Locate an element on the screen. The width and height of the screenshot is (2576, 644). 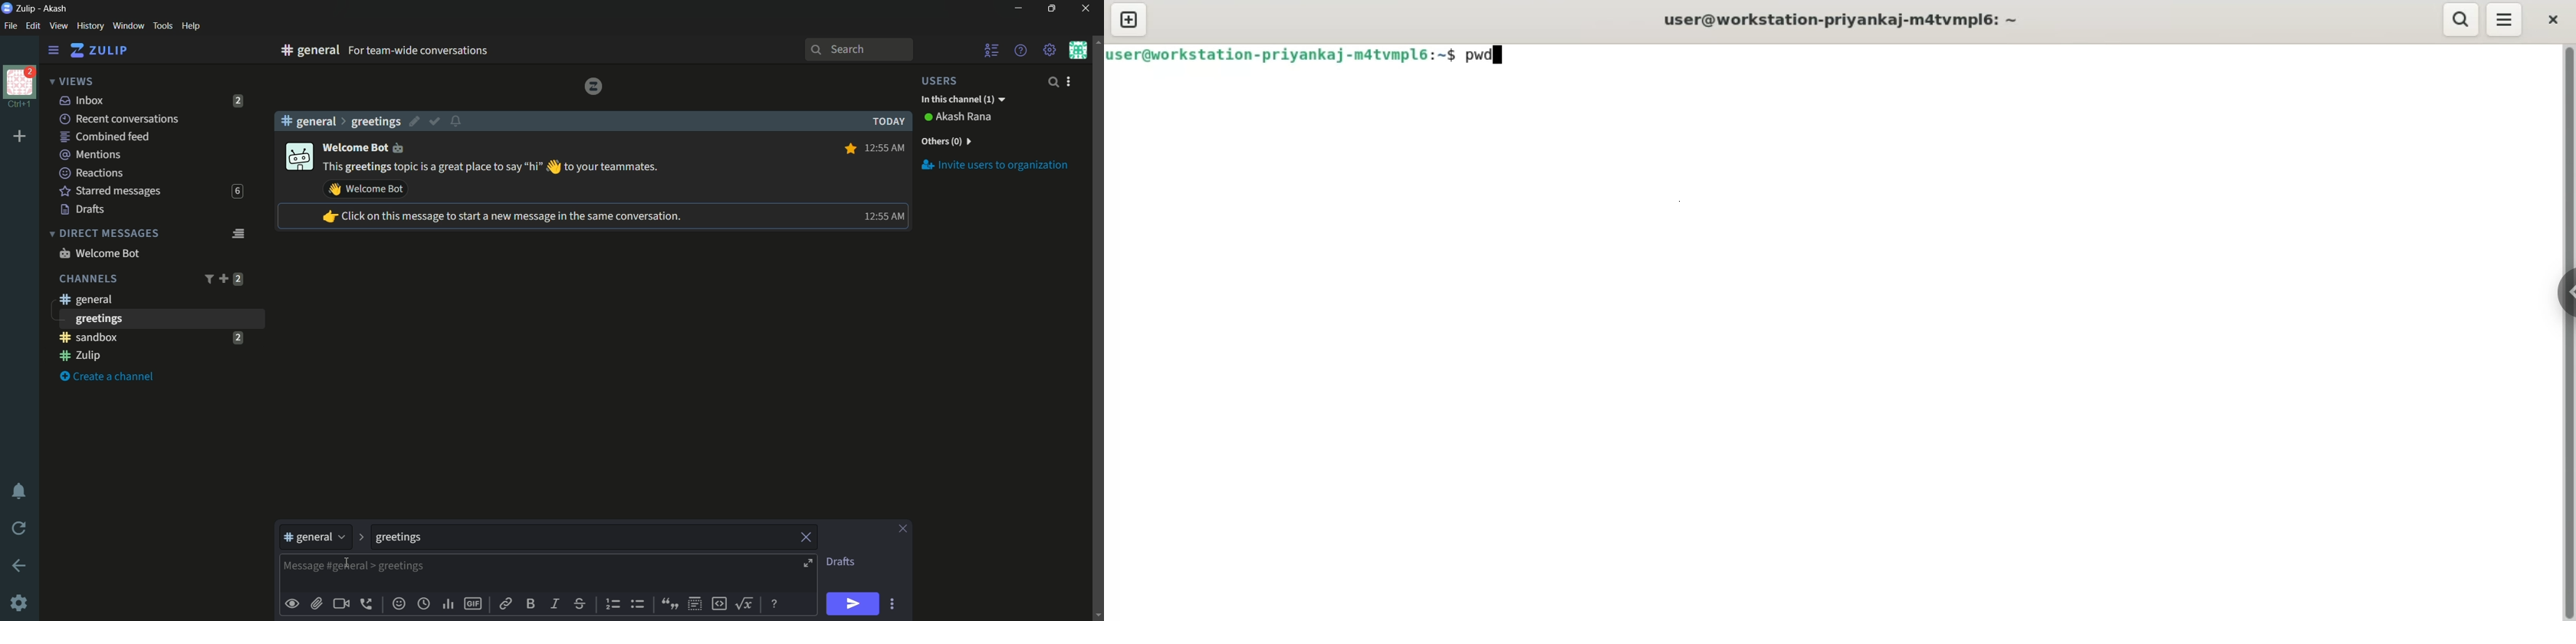
 is located at coordinates (293, 604).